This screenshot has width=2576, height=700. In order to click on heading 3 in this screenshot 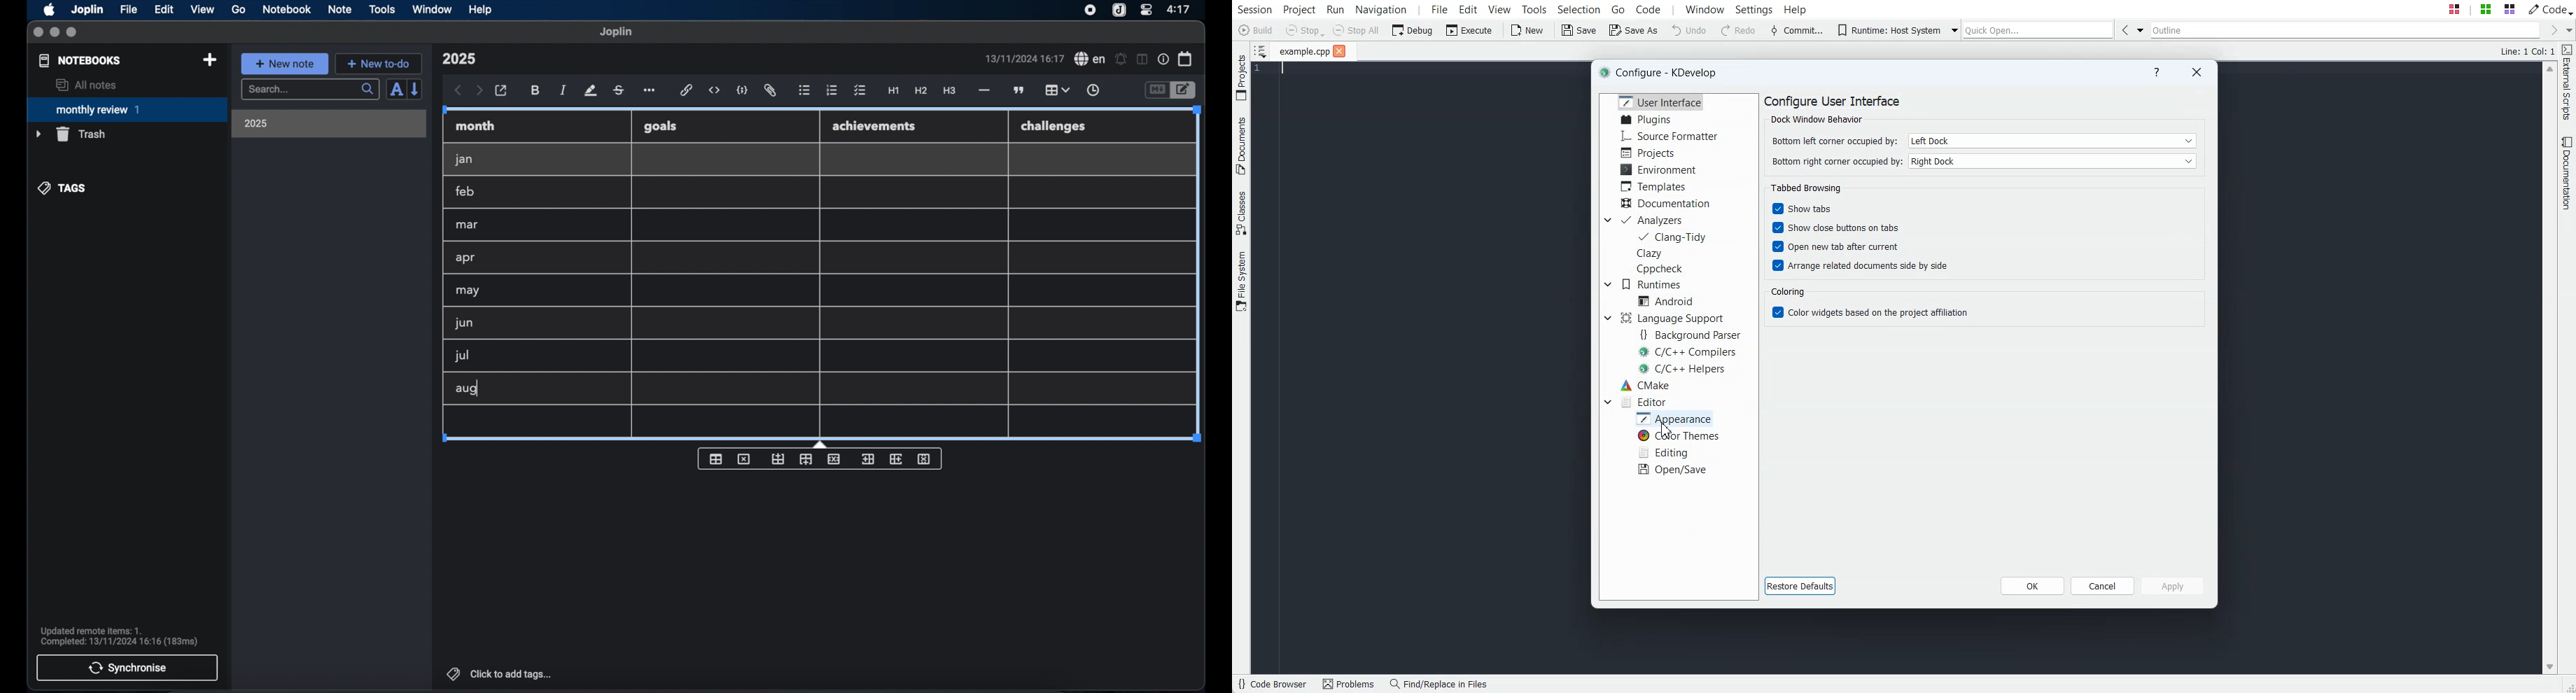, I will do `click(949, 91)`.